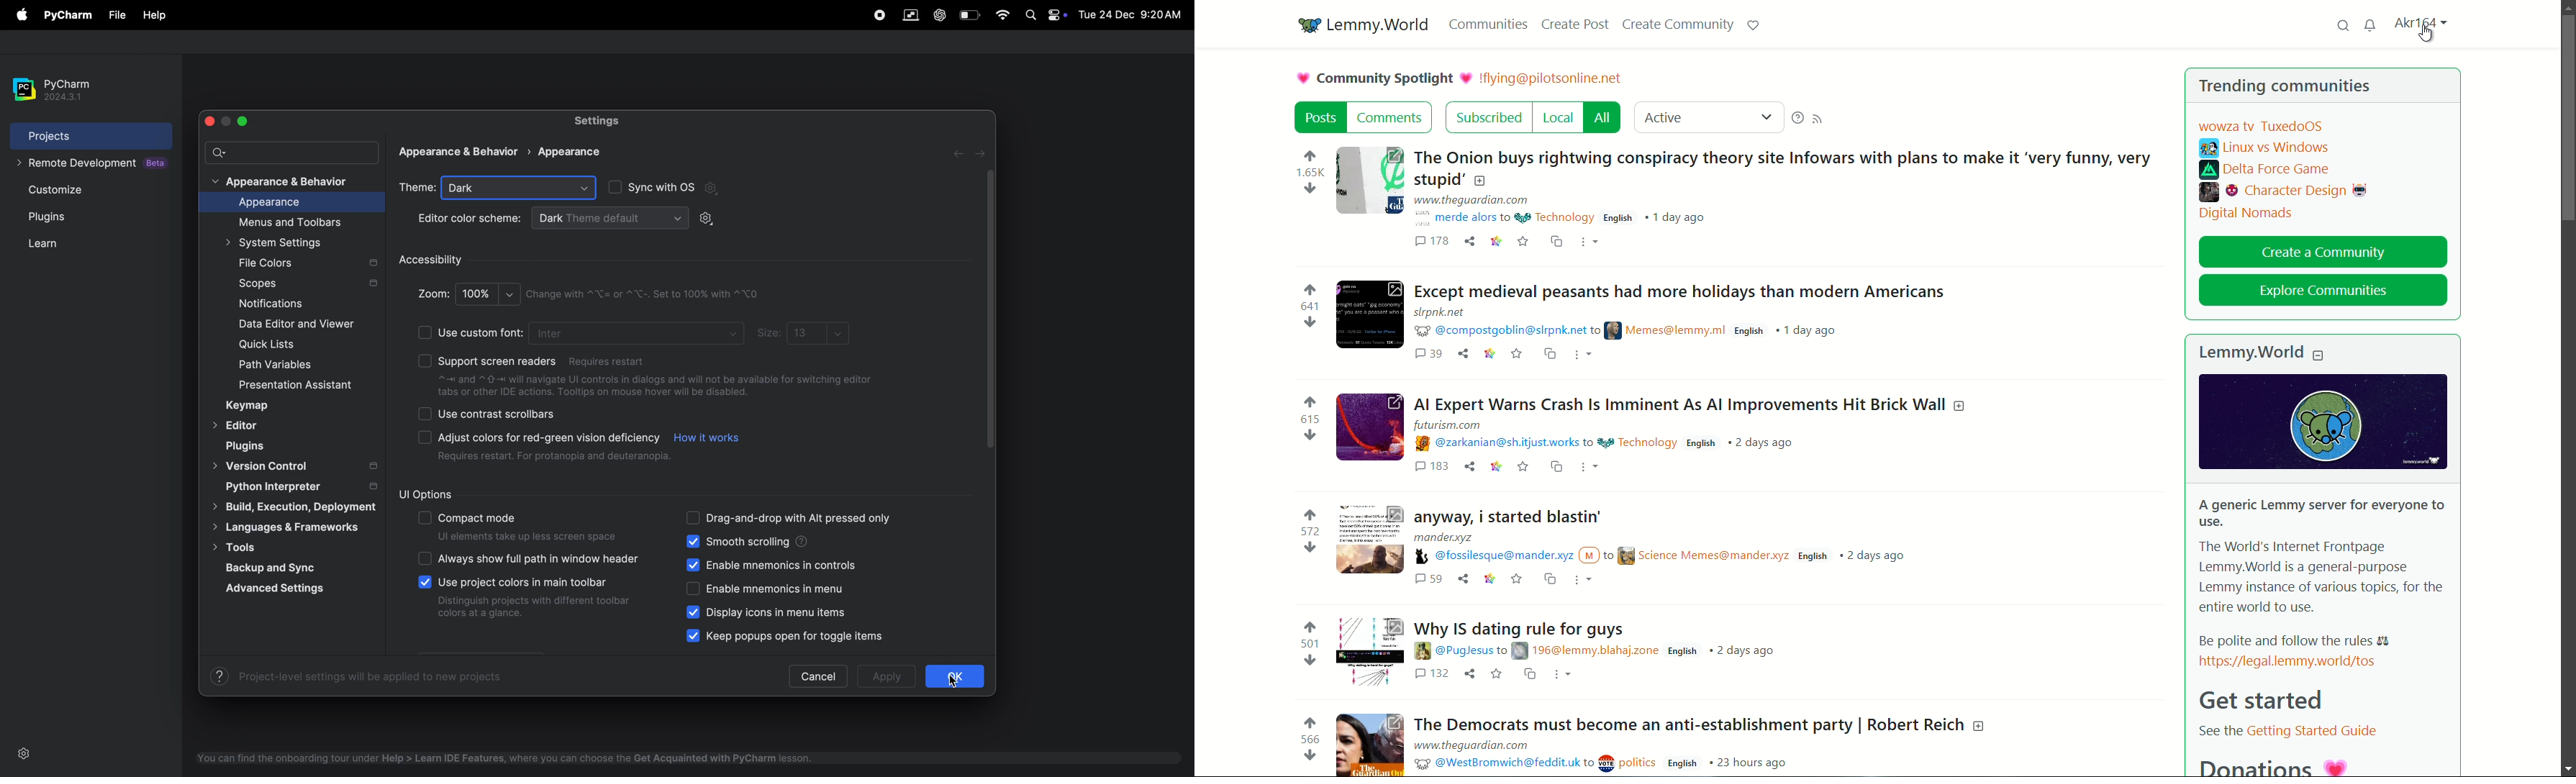 The image size is (2576, 784). What do you see at coordinates (1487, 24) in the screenshot?
I see `communities` at bounding box center [1487, 24].